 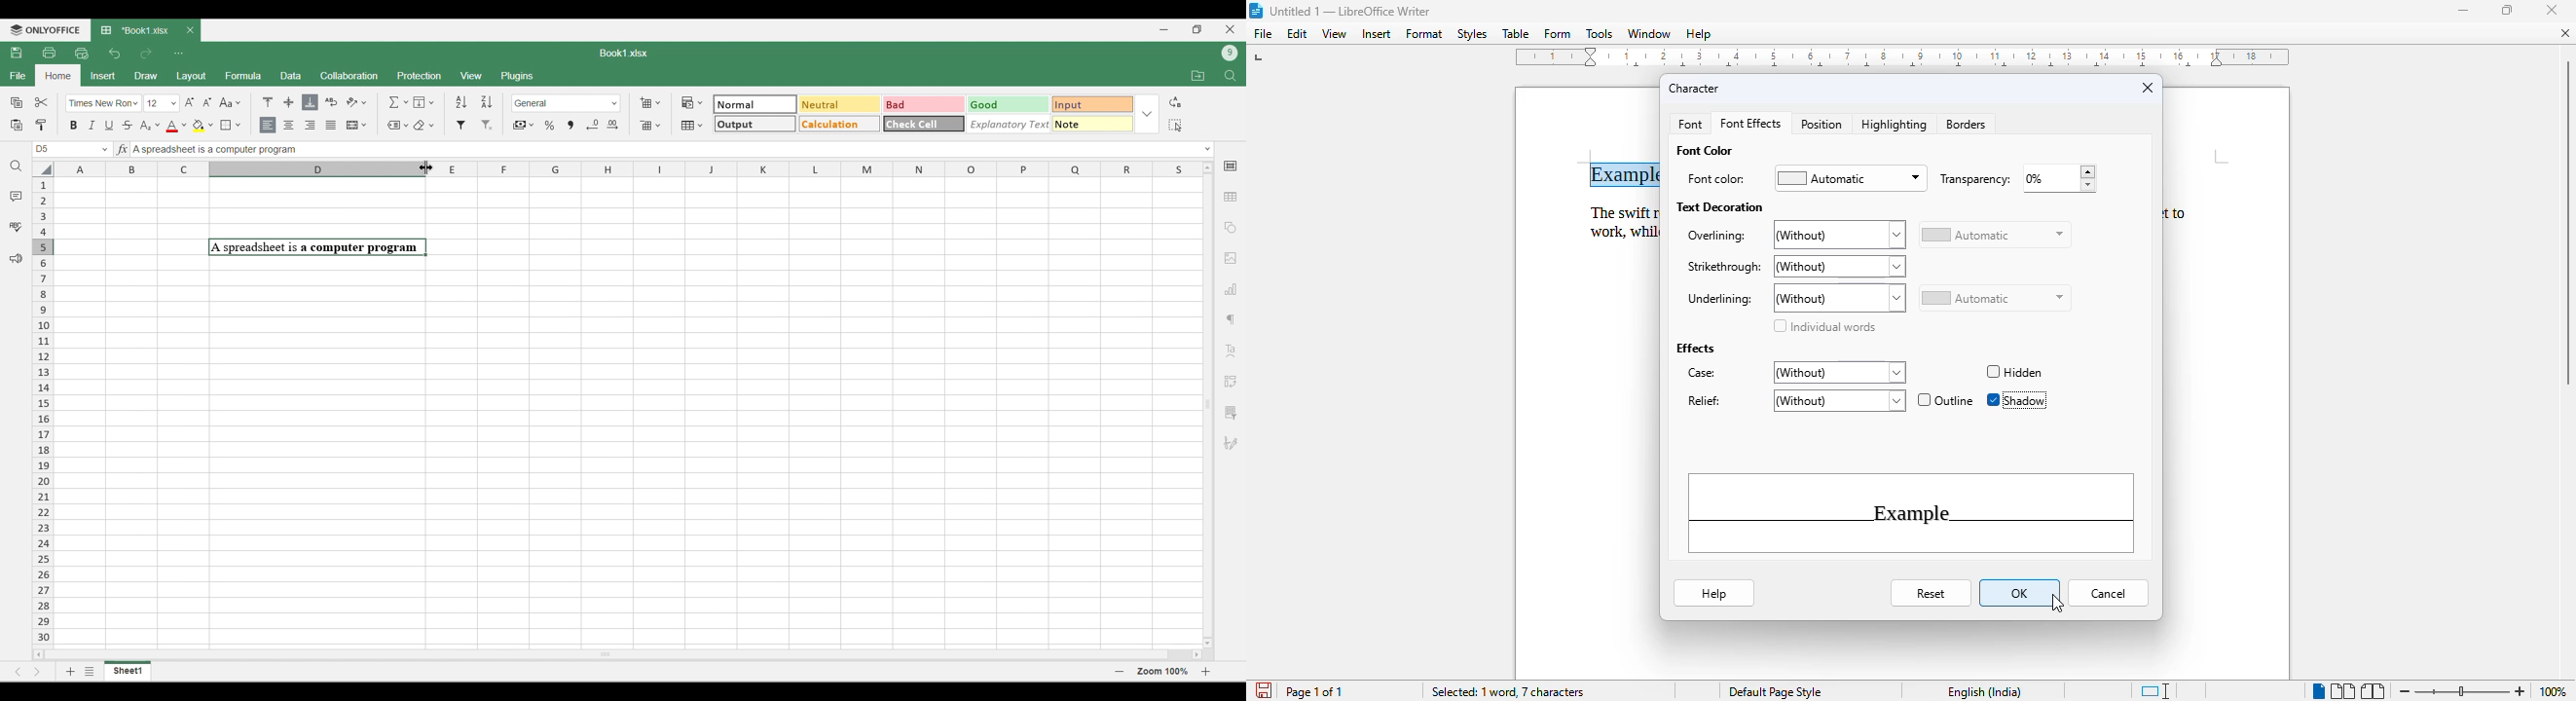 I want to click on Example (preview), so click(x=1912, y=514).